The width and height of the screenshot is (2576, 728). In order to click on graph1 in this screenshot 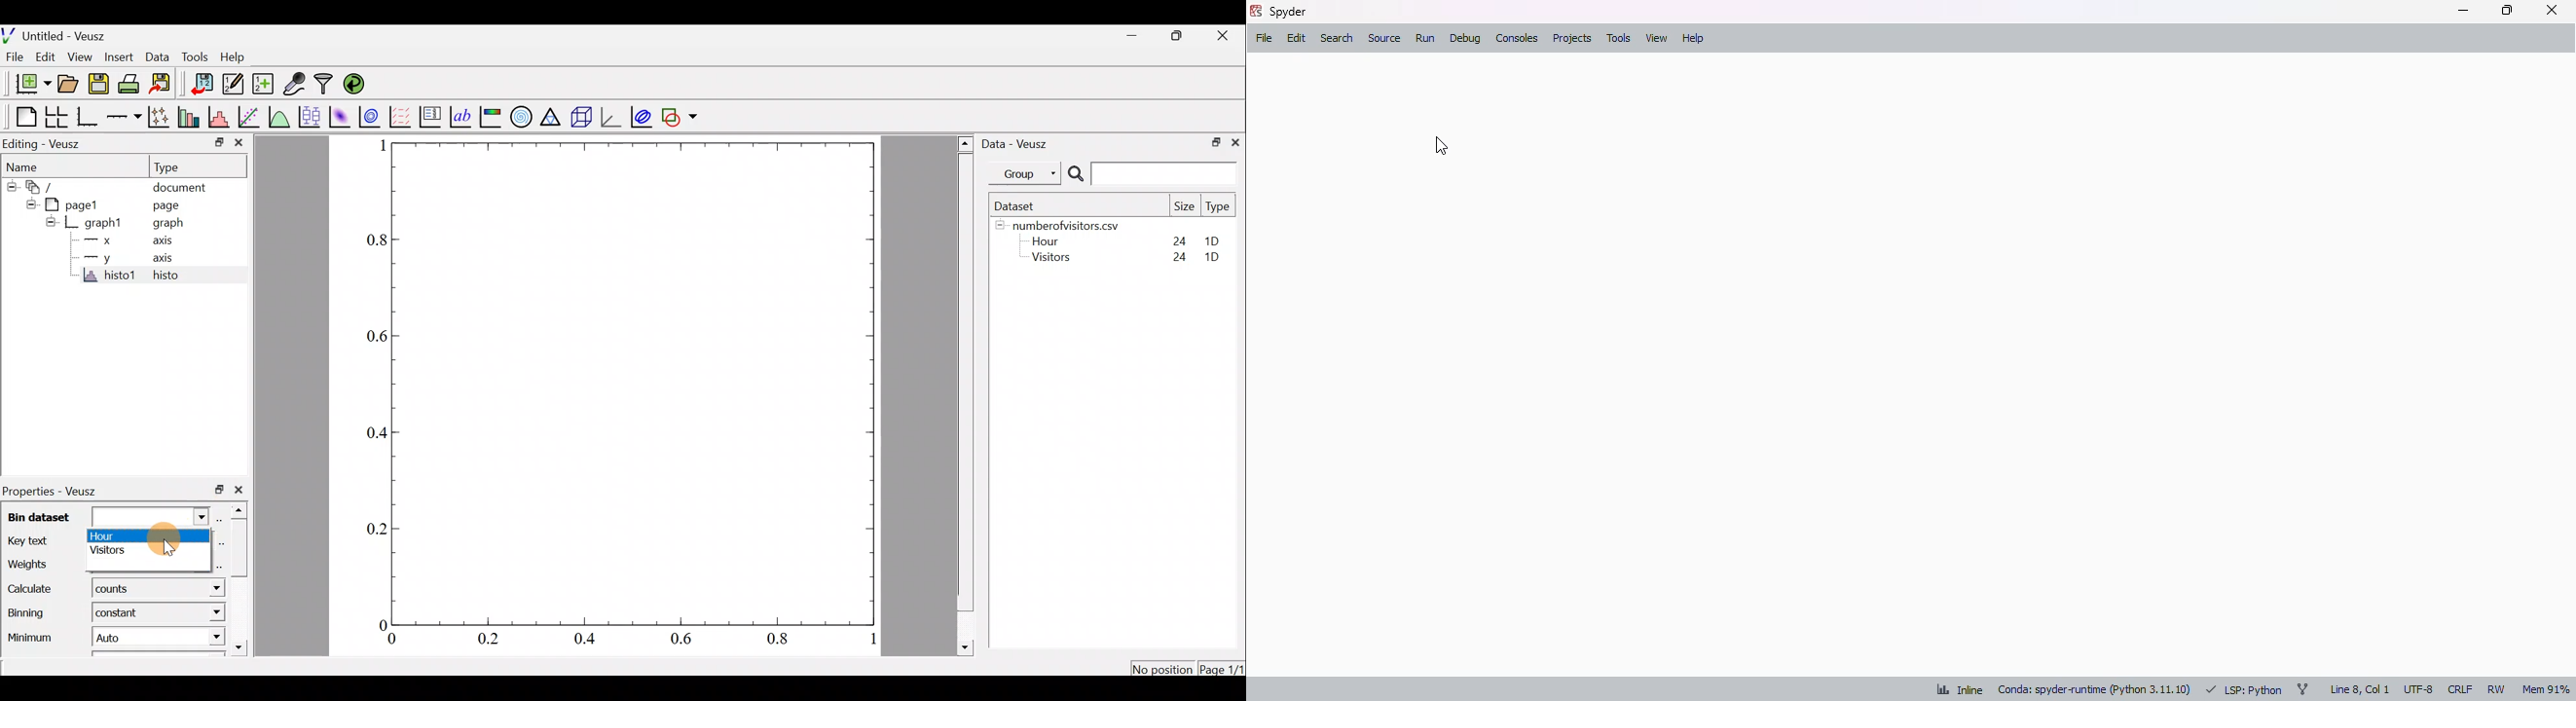, I will do `click(104, 222)`.